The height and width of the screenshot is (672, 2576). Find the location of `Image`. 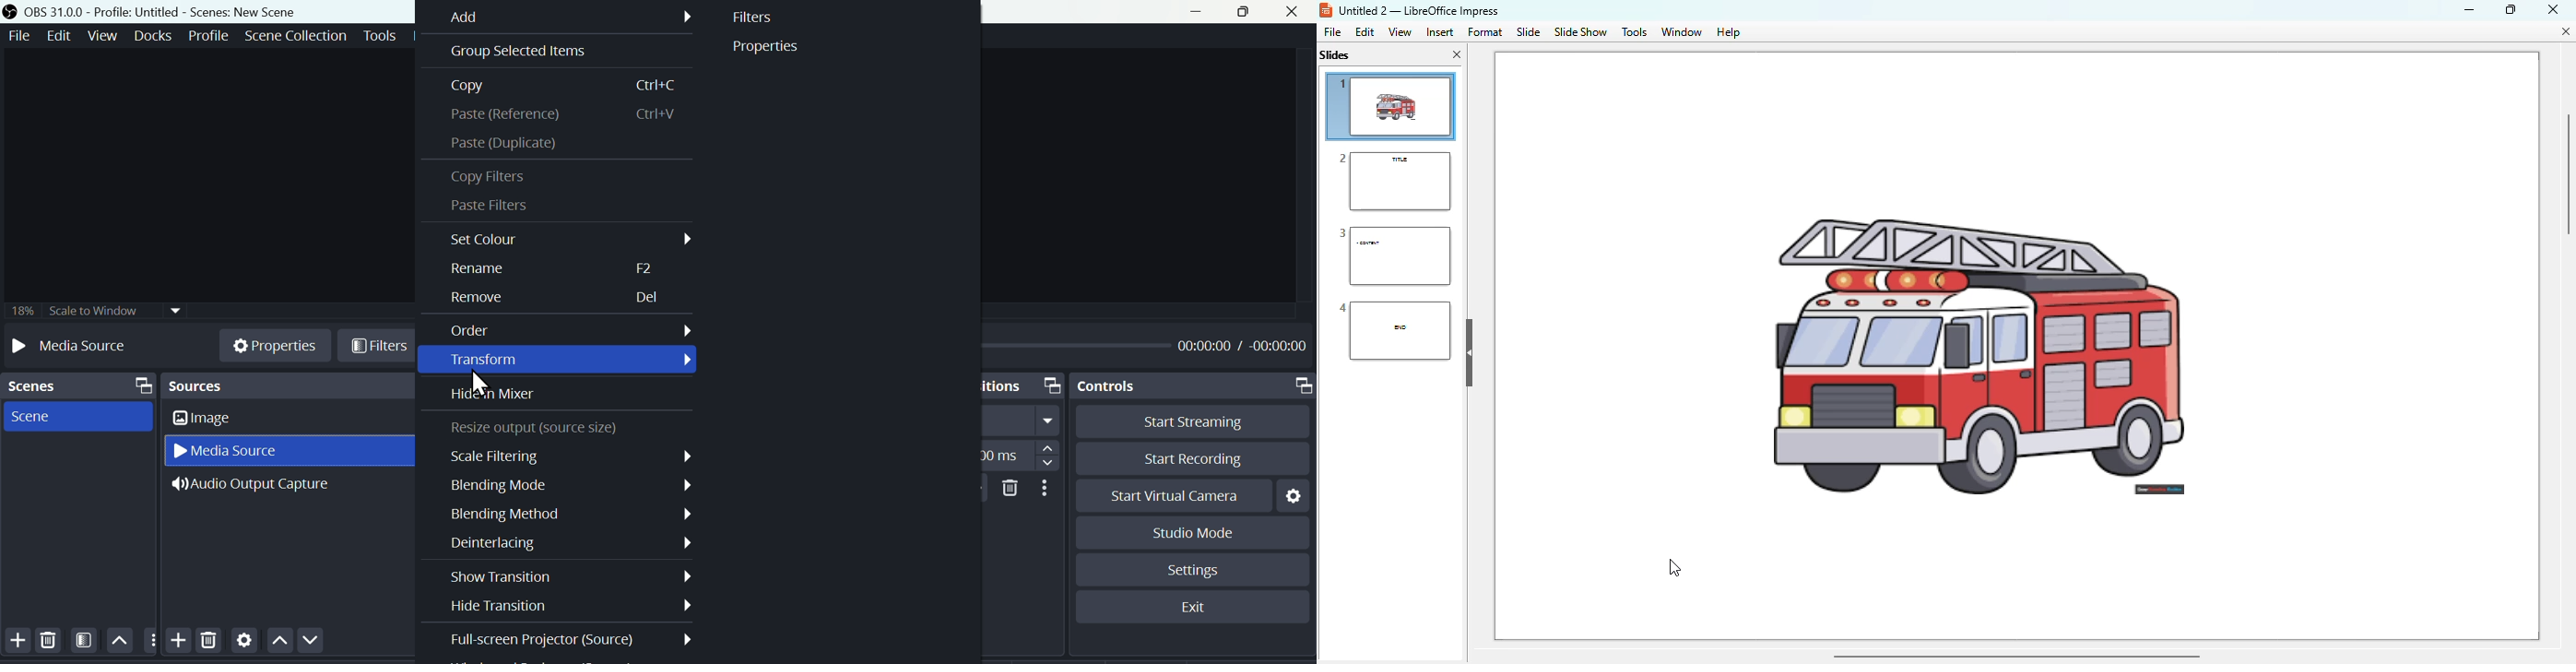

Image is located at coordinates (230, 419).